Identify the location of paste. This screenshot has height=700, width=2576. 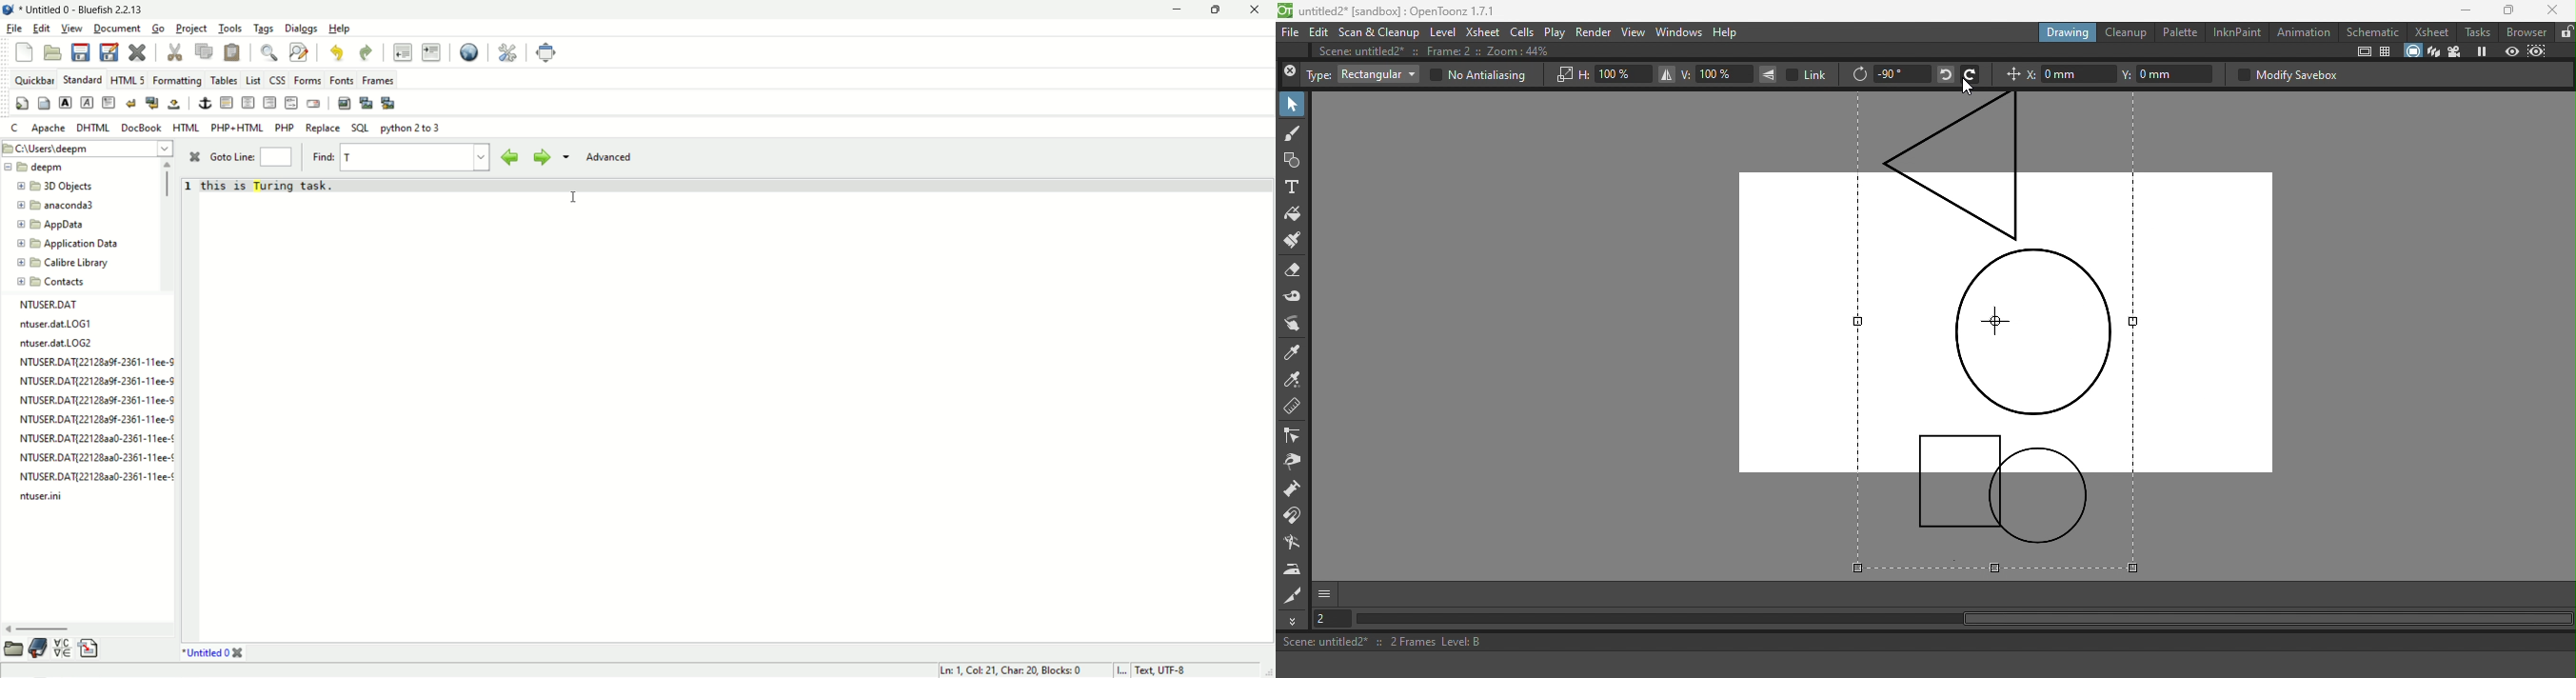
(232, 53).